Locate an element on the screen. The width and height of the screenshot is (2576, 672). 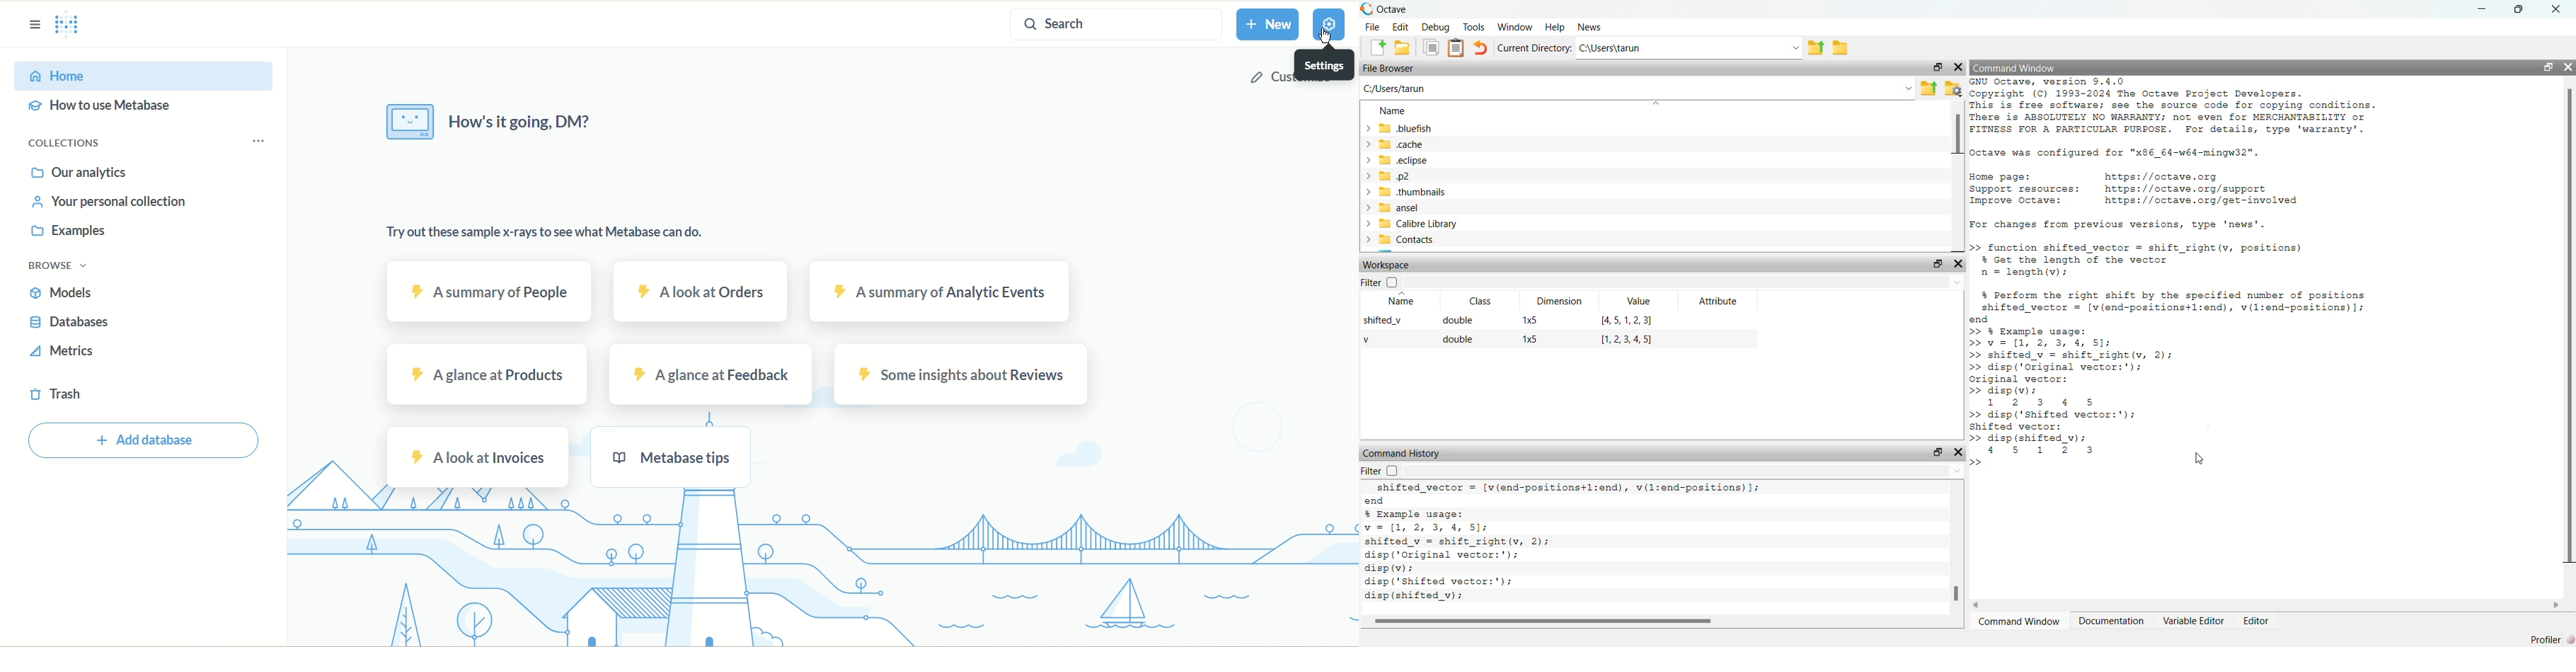
image is located at coordinates (409, 122).